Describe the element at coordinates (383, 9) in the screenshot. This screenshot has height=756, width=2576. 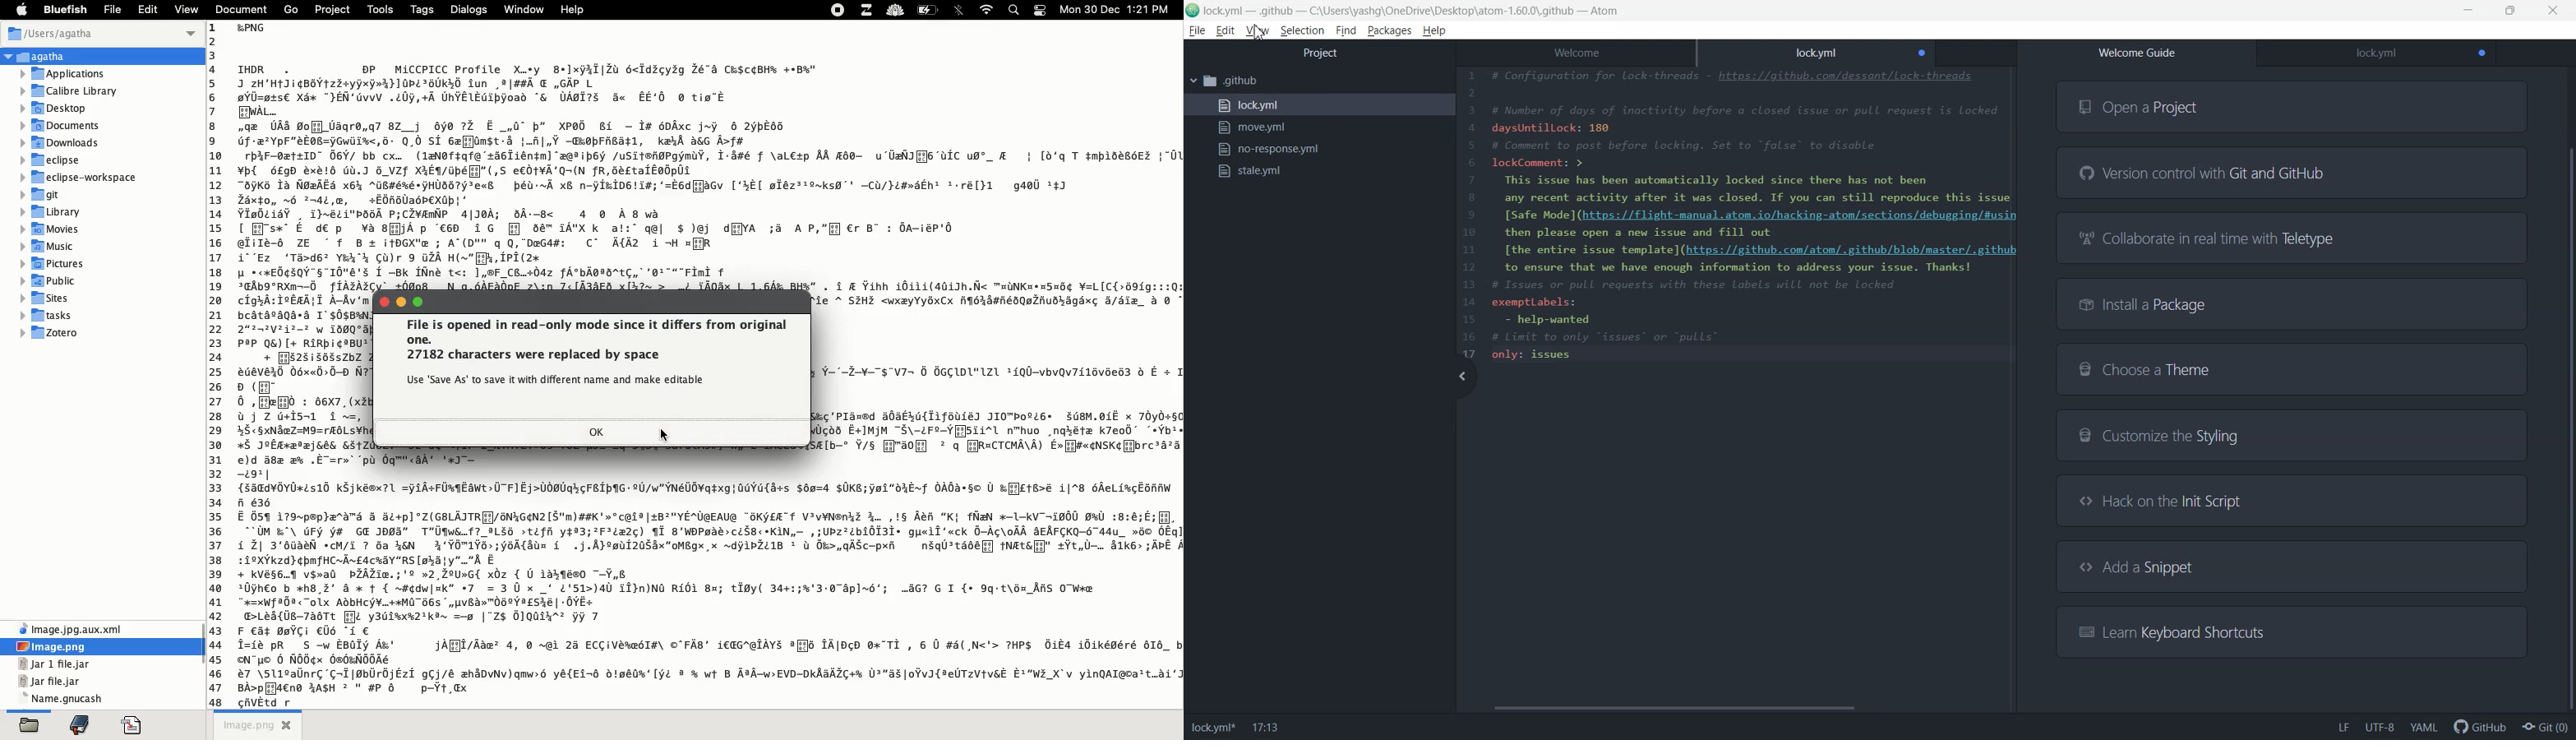
I see `tools` at that location.